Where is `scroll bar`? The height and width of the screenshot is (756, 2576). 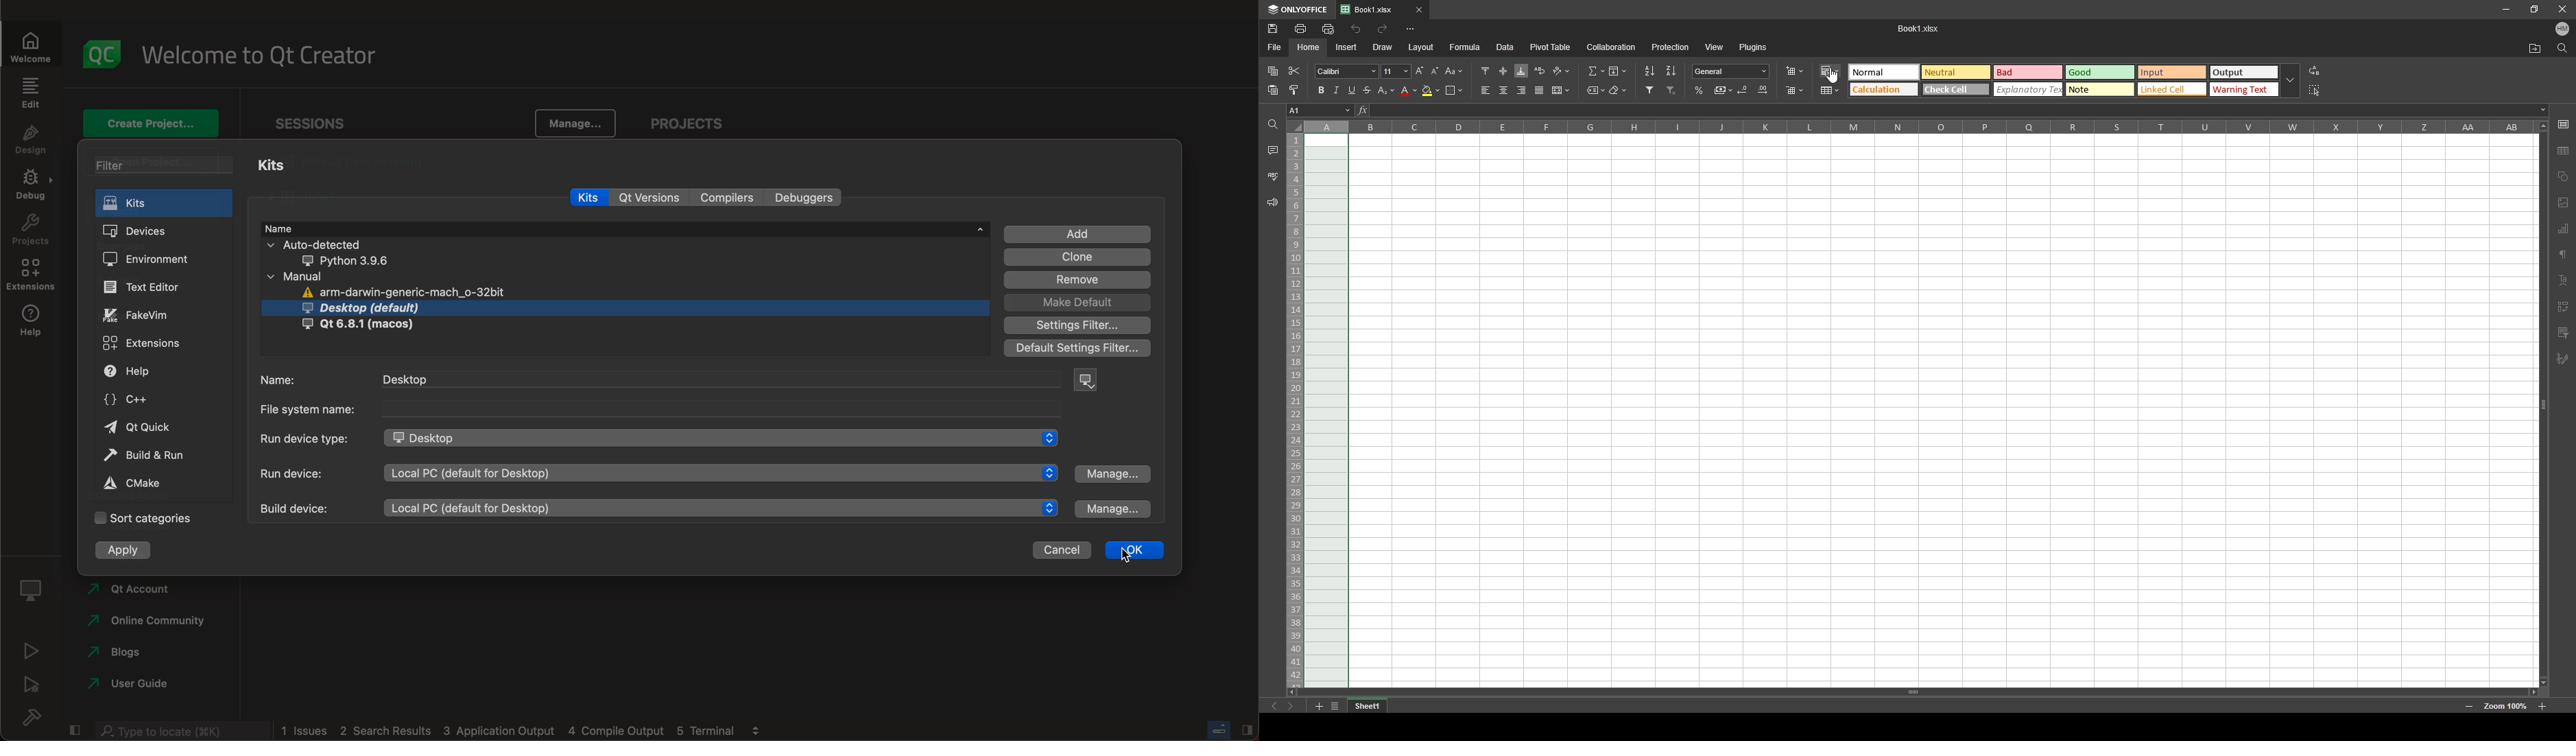 scroll bar is located at coordinates (1912, 692).